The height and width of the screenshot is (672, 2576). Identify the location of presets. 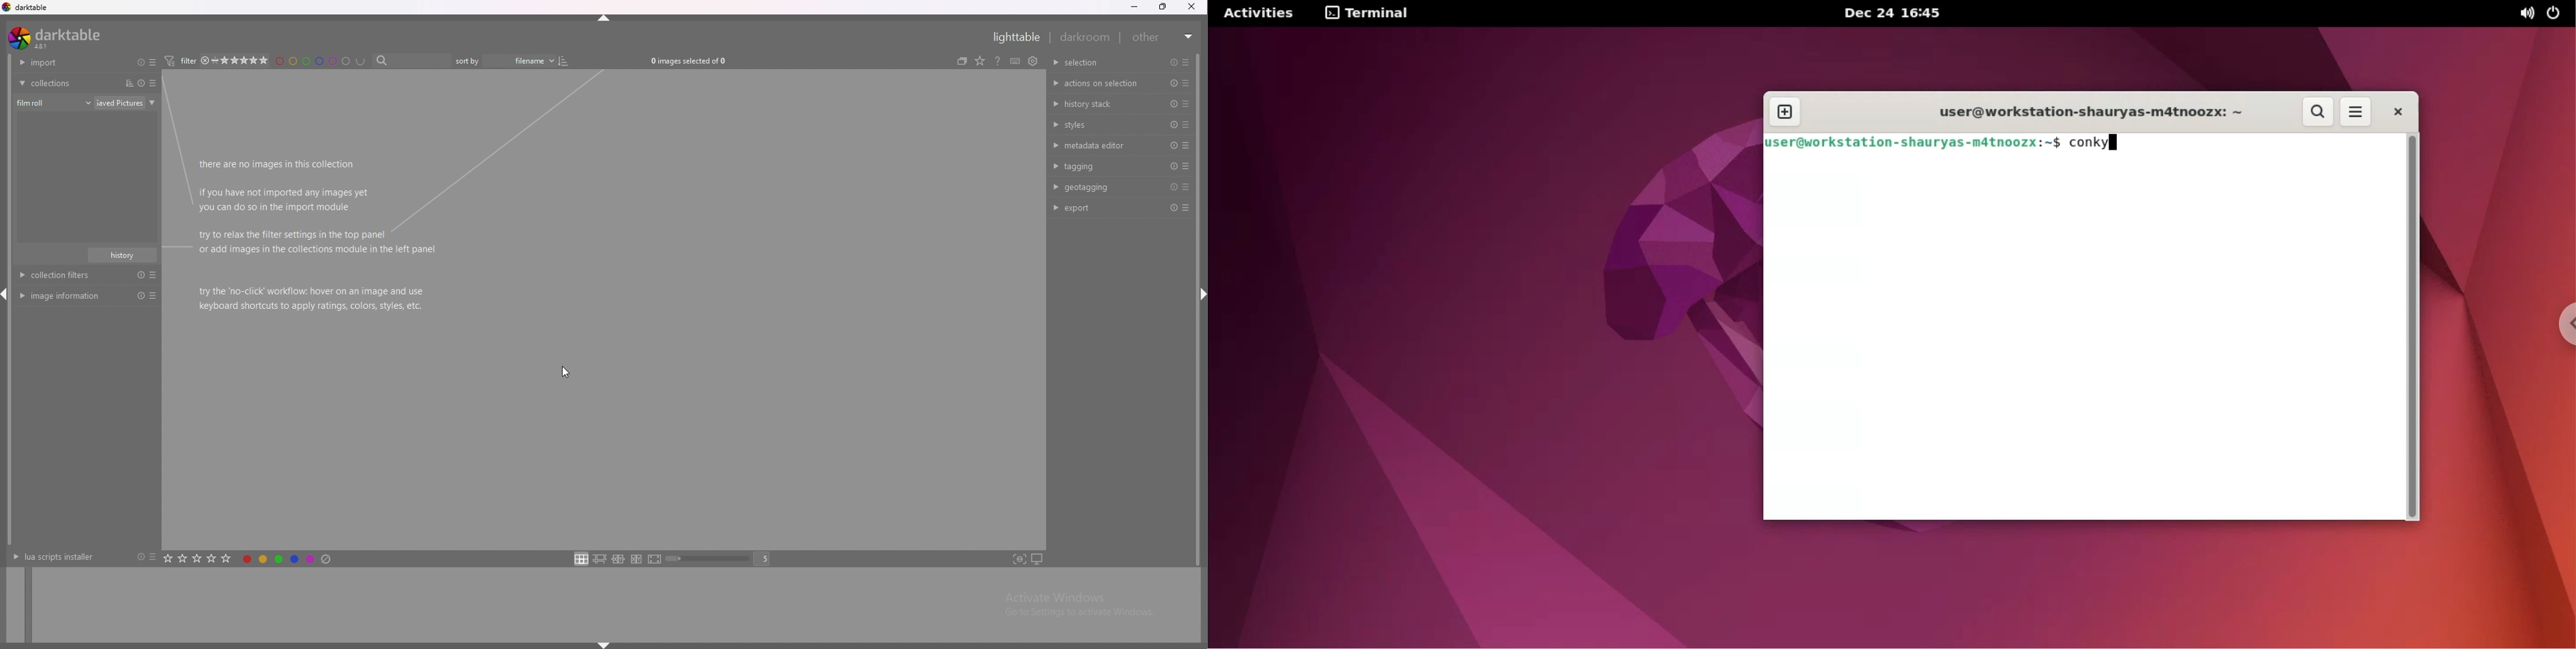
(1186, 145).